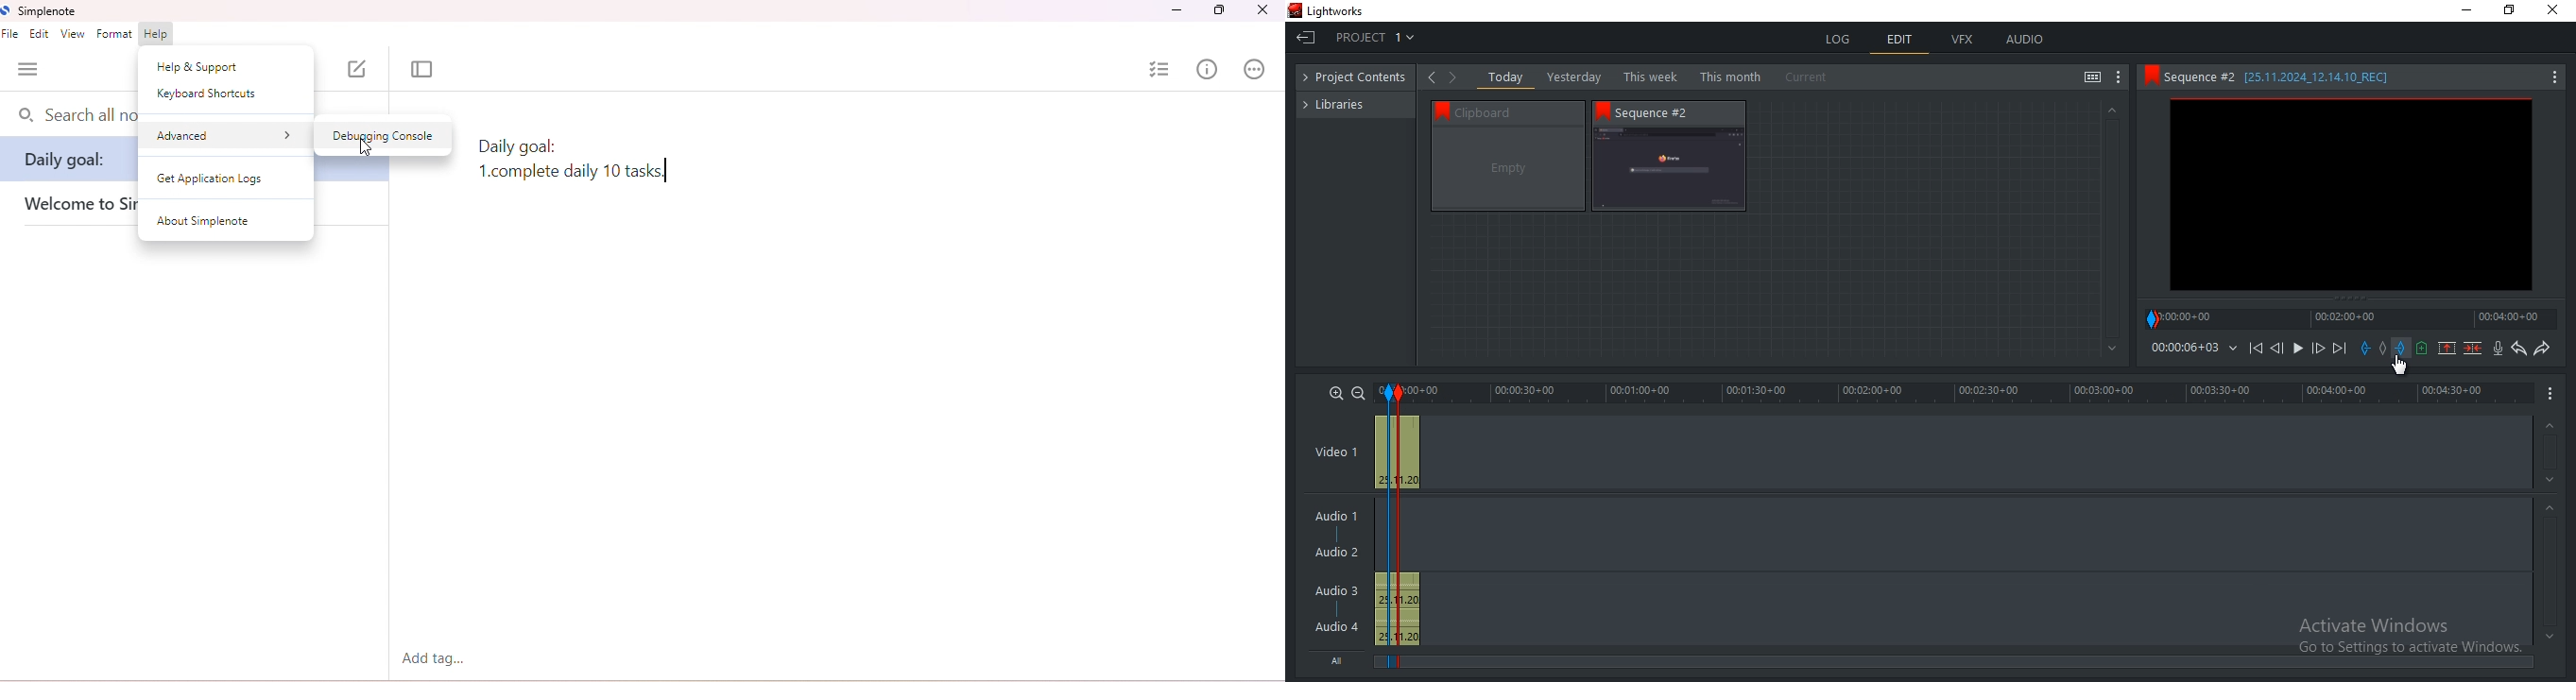  What do you see at coordinates (1370, 40) in the screenshot?
I see `project 1 drop down` at bounding box center [1370, 40].